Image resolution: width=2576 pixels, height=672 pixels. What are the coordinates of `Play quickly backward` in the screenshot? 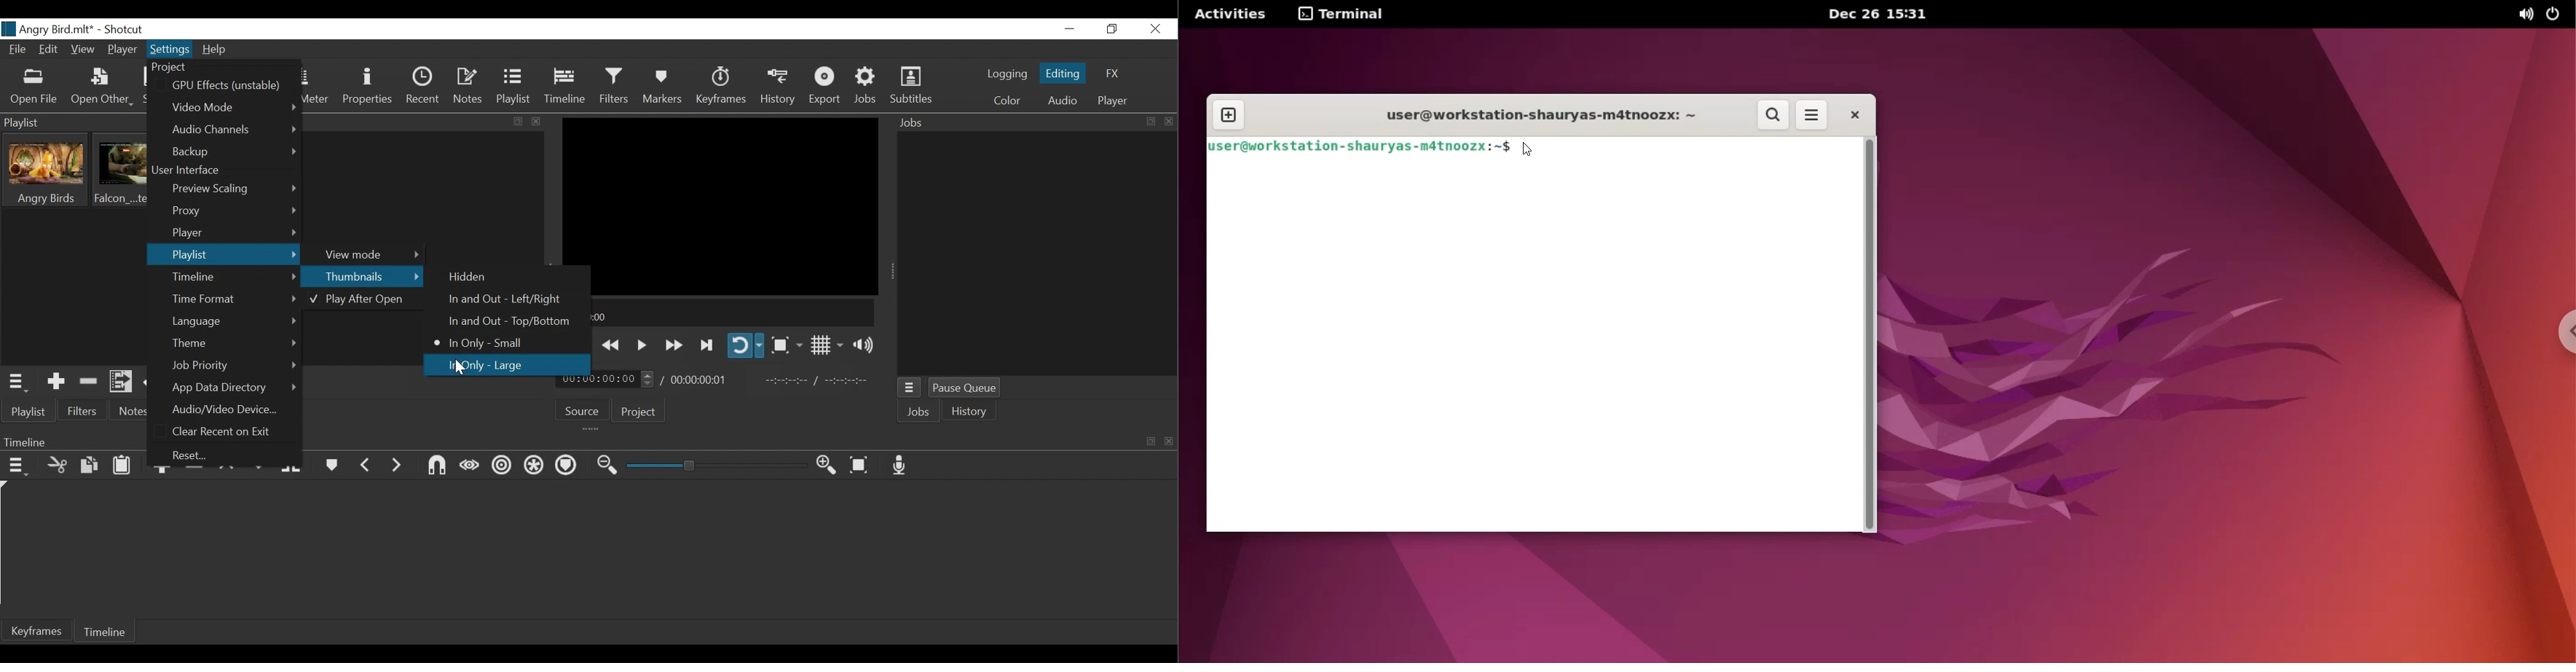 It's located at (612, 345).